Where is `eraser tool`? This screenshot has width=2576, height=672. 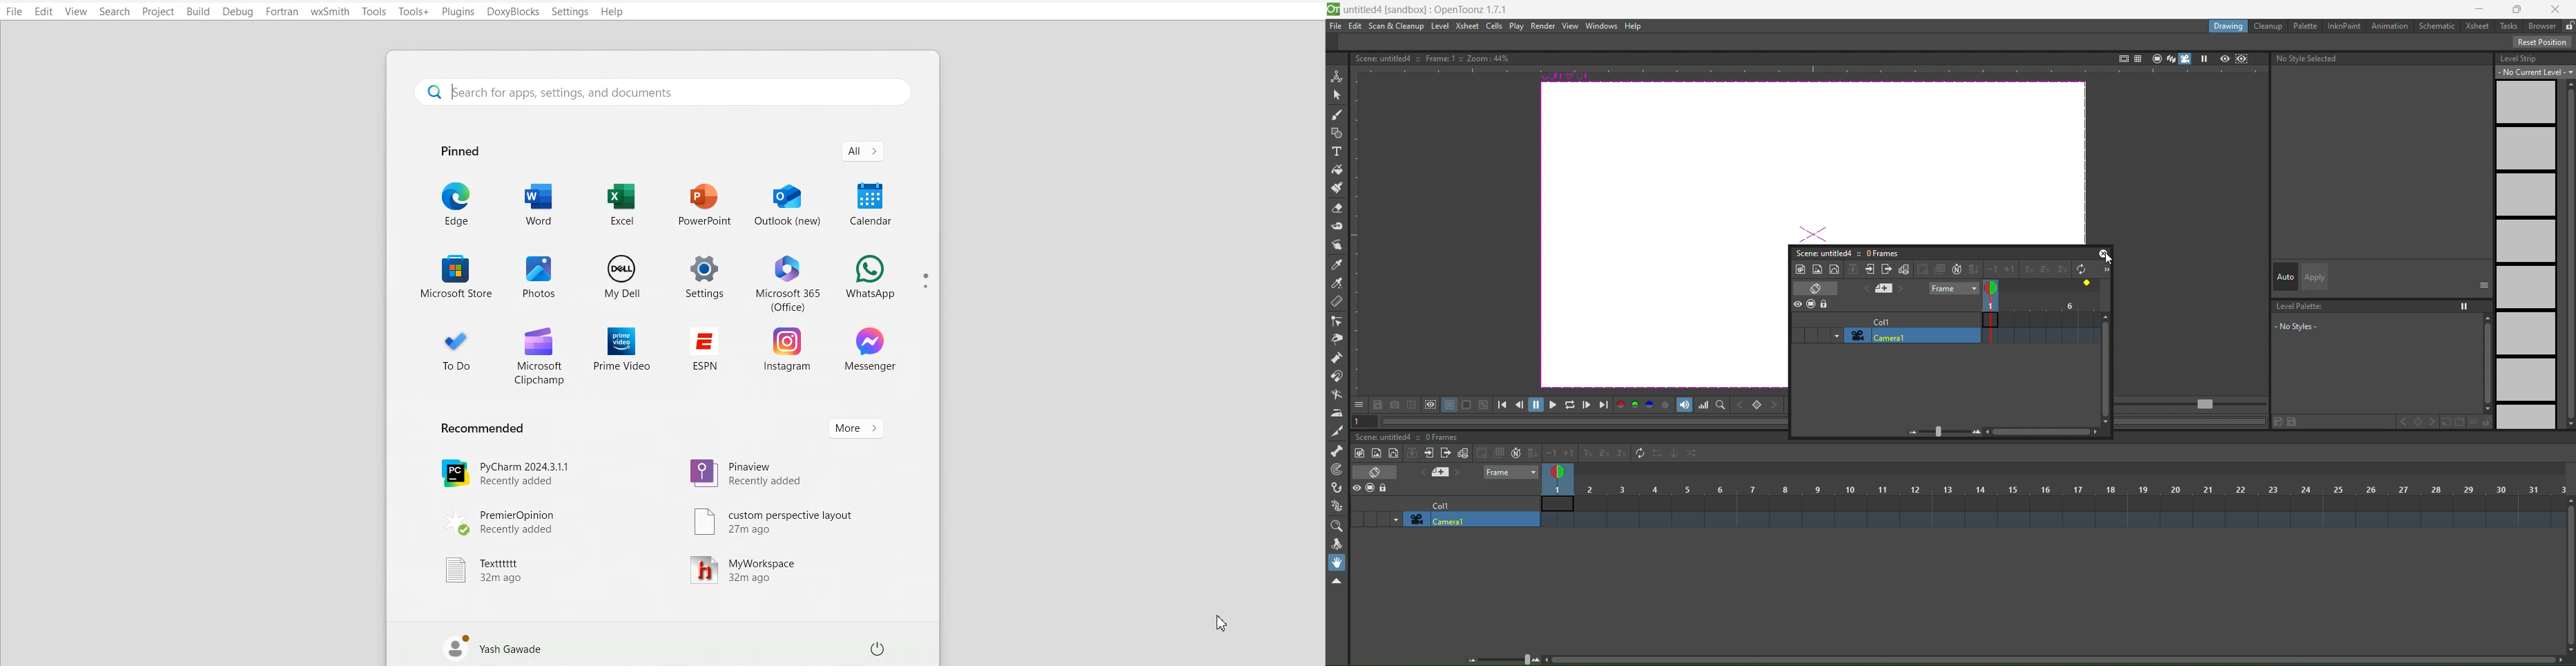
eraser tool is located at coordinates (1337, 209).